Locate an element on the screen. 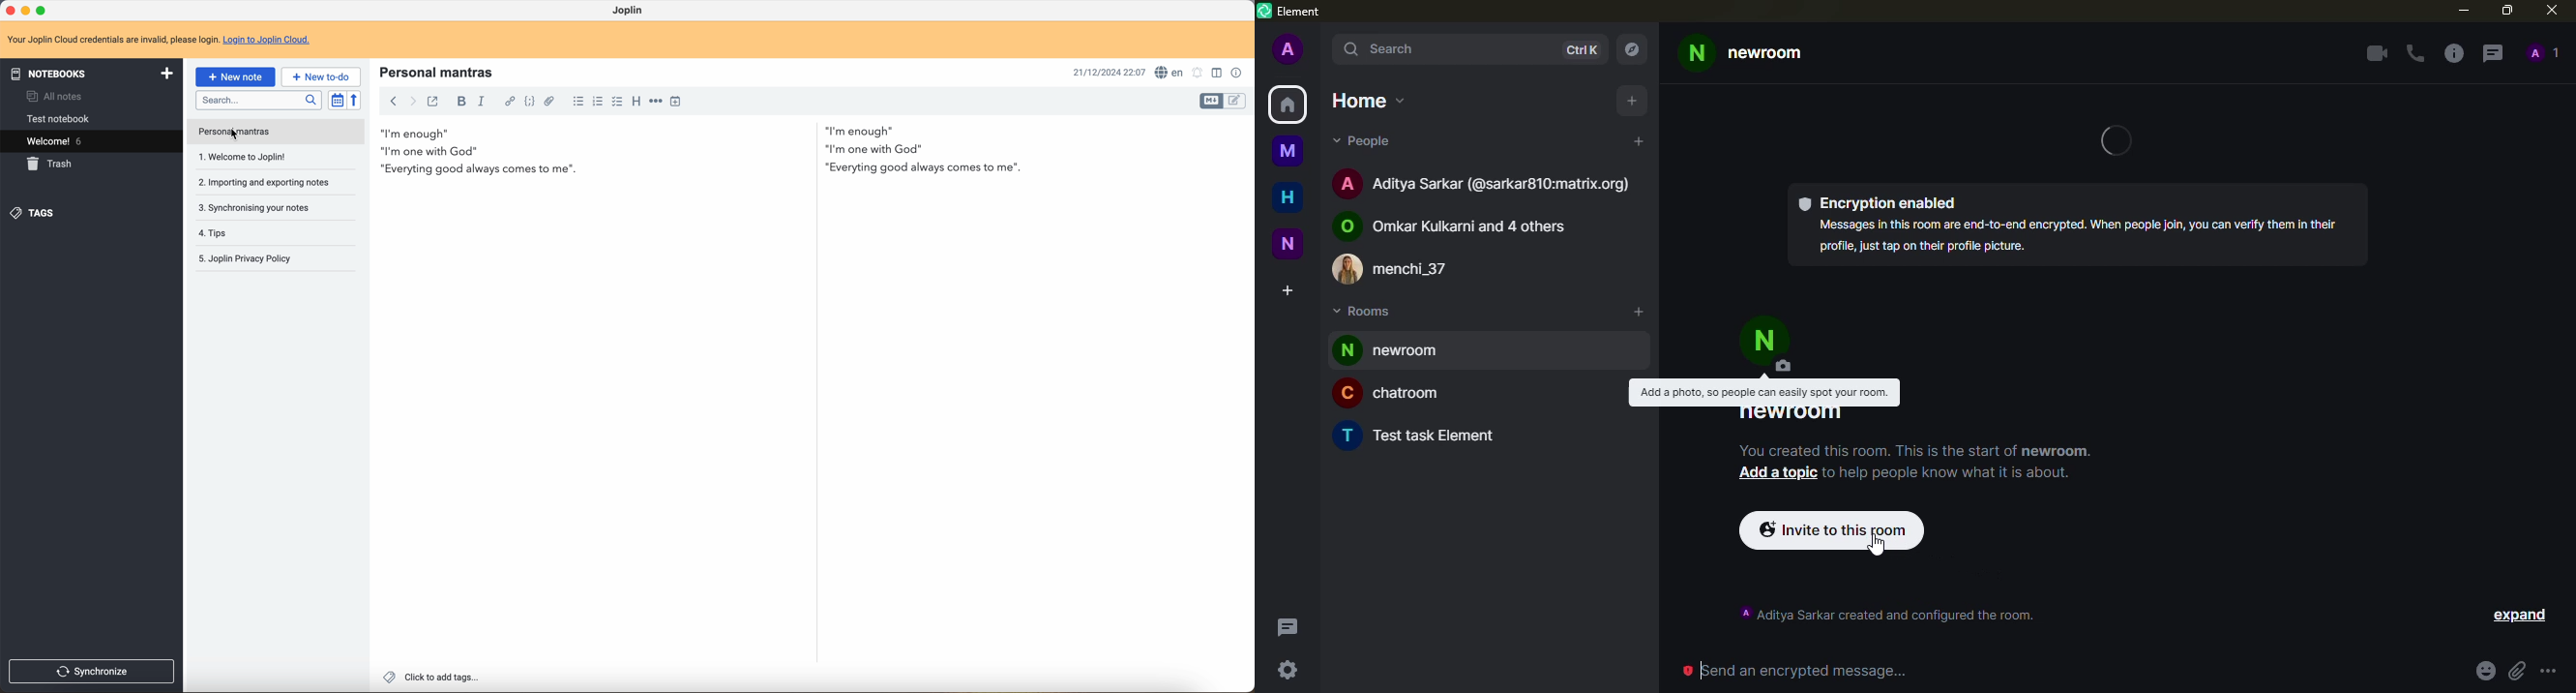  checkbox is located at coordinates (618, 102).